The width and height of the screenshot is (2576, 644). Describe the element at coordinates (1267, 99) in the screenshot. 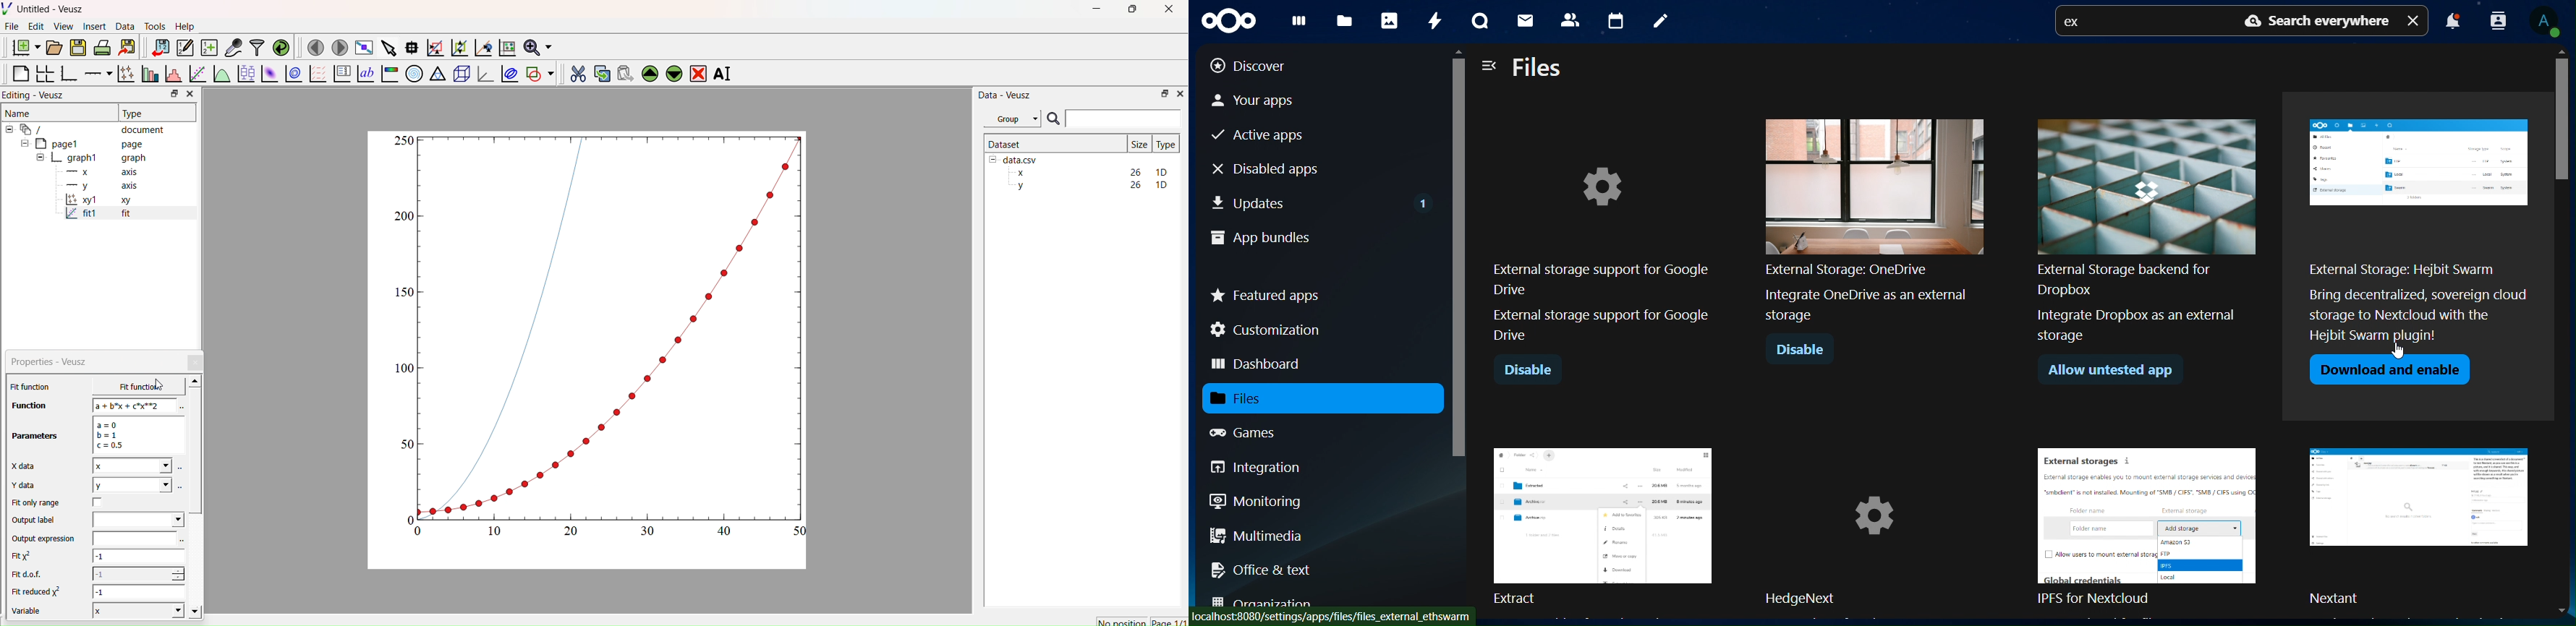

I see `your apps` at that location.